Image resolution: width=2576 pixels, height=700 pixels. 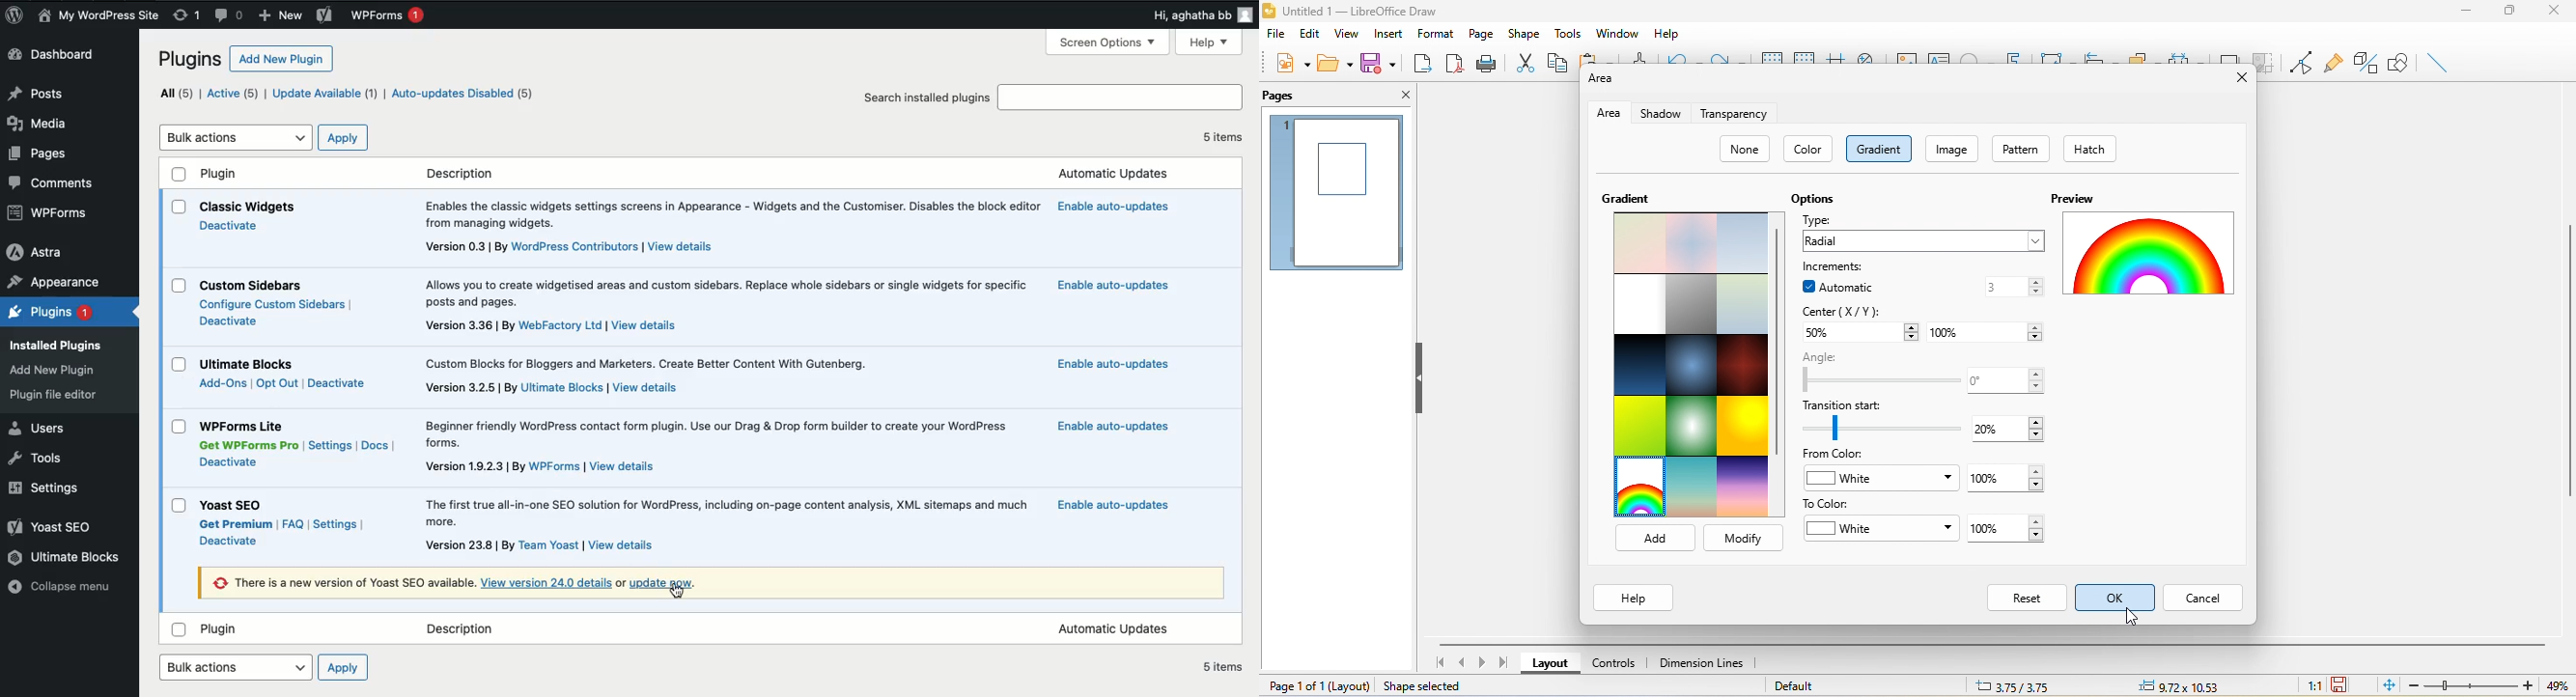 I want to click on Plugin, so click(x=244, y=426).